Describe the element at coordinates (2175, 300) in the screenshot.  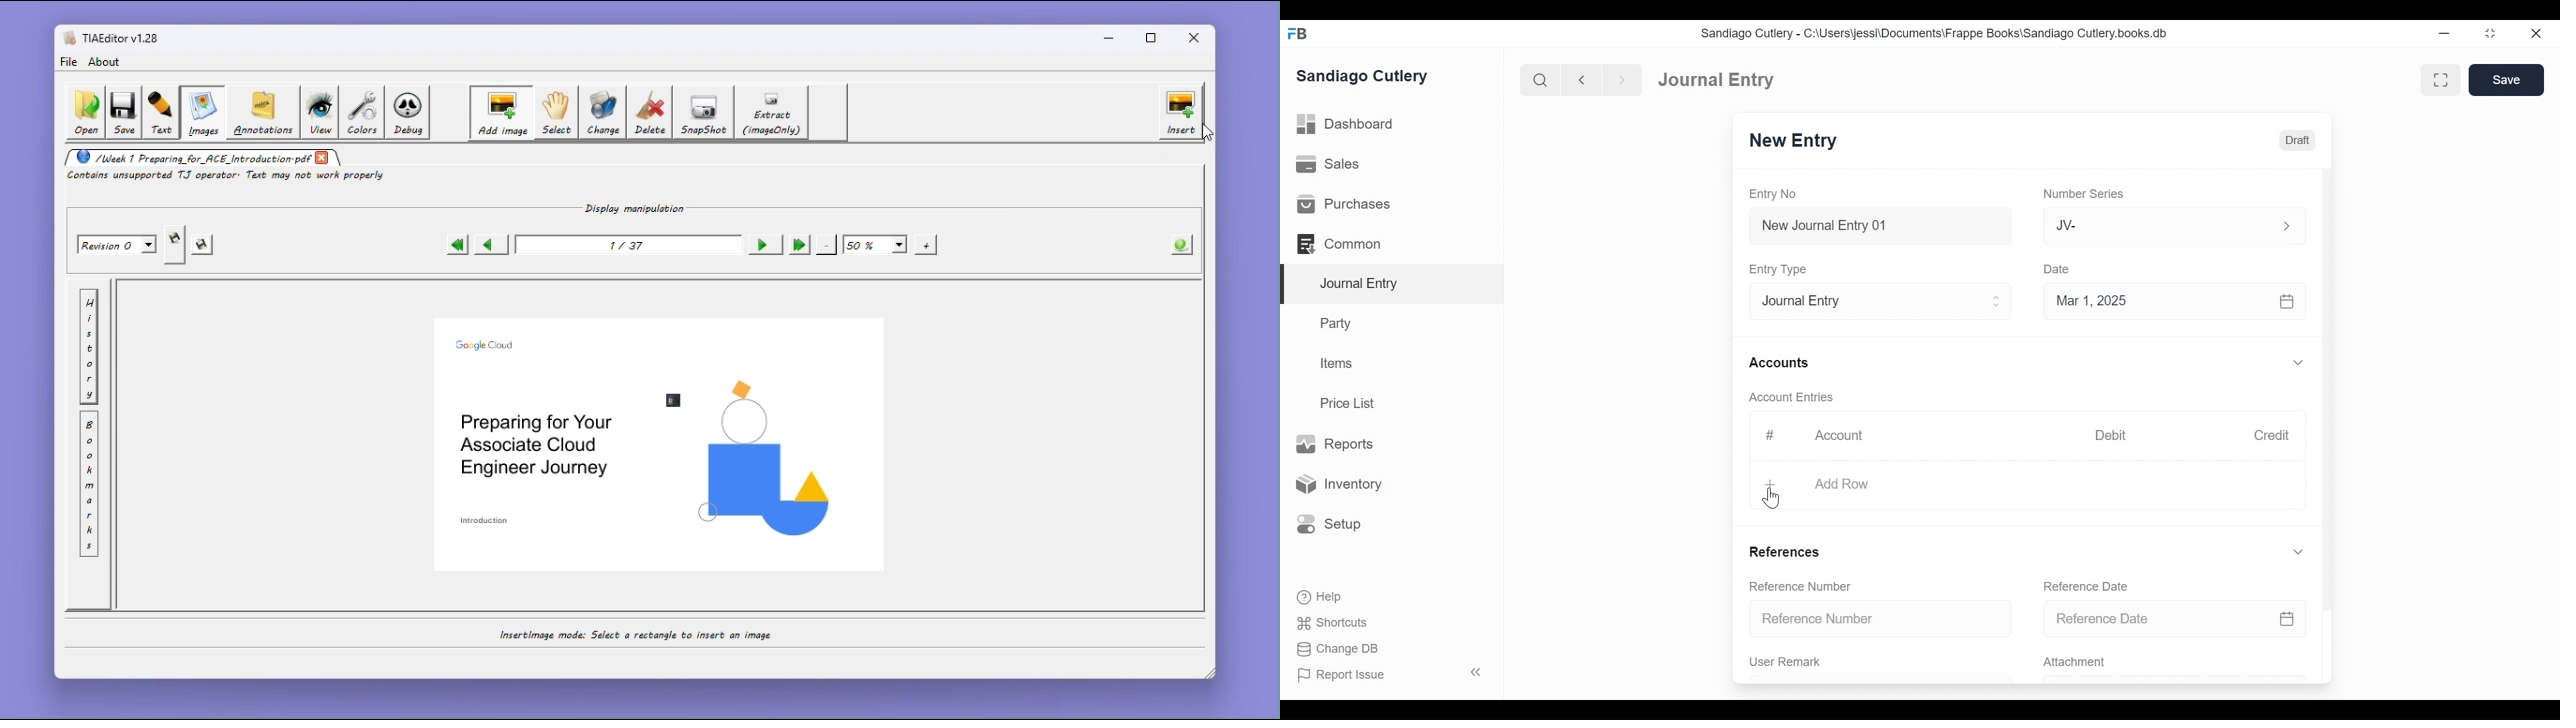
I see `Mar 1, 2025` at that location.